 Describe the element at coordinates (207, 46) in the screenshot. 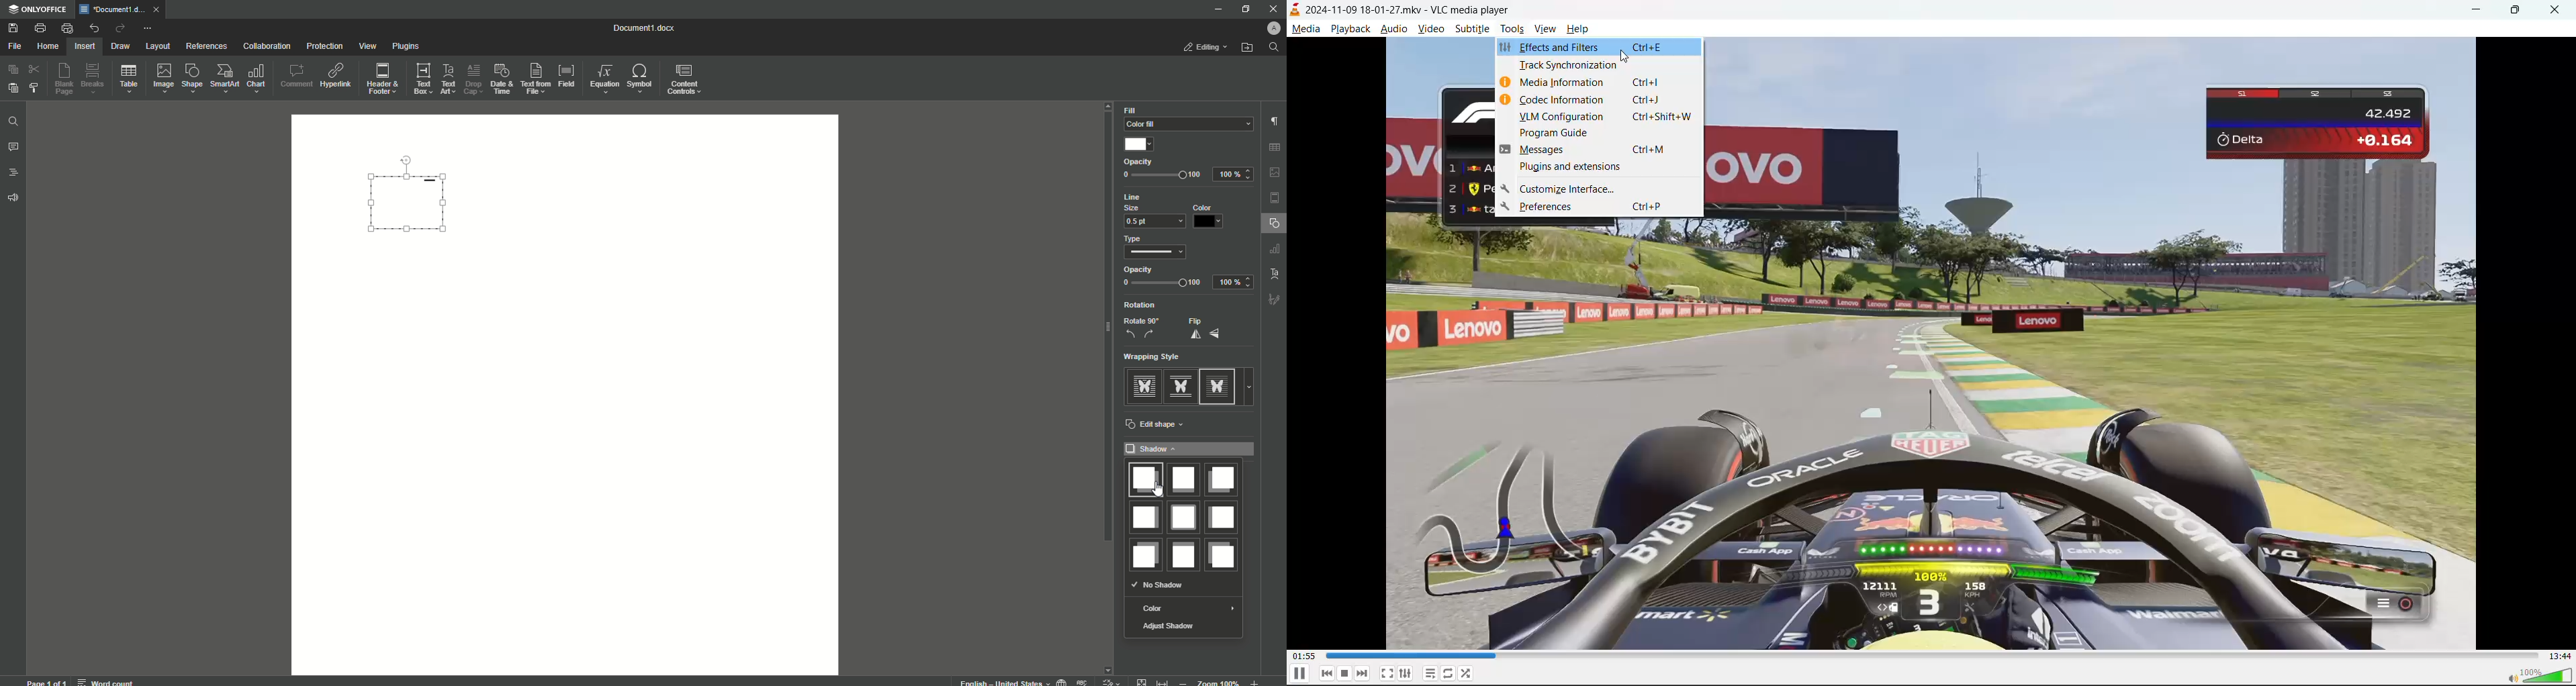

I see `References` at that location.